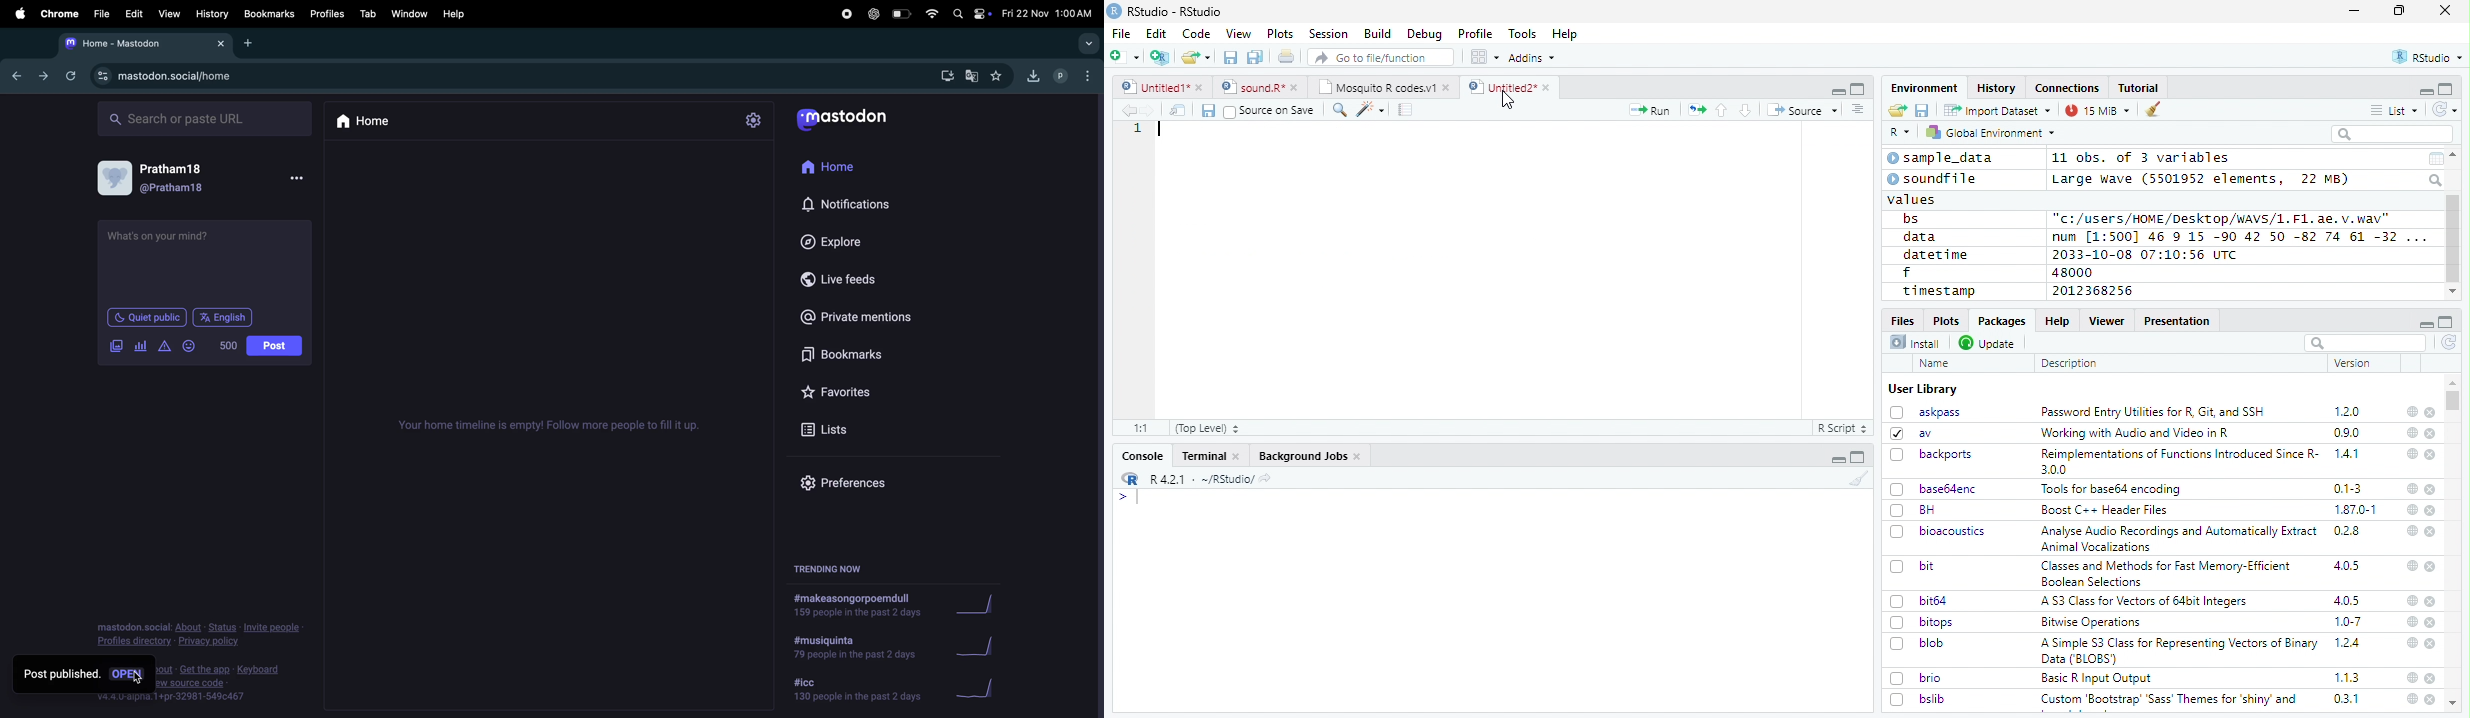  Describe the element at coordinates (1938, 531) in the screenshot. I see `bioacoustics` at that location.